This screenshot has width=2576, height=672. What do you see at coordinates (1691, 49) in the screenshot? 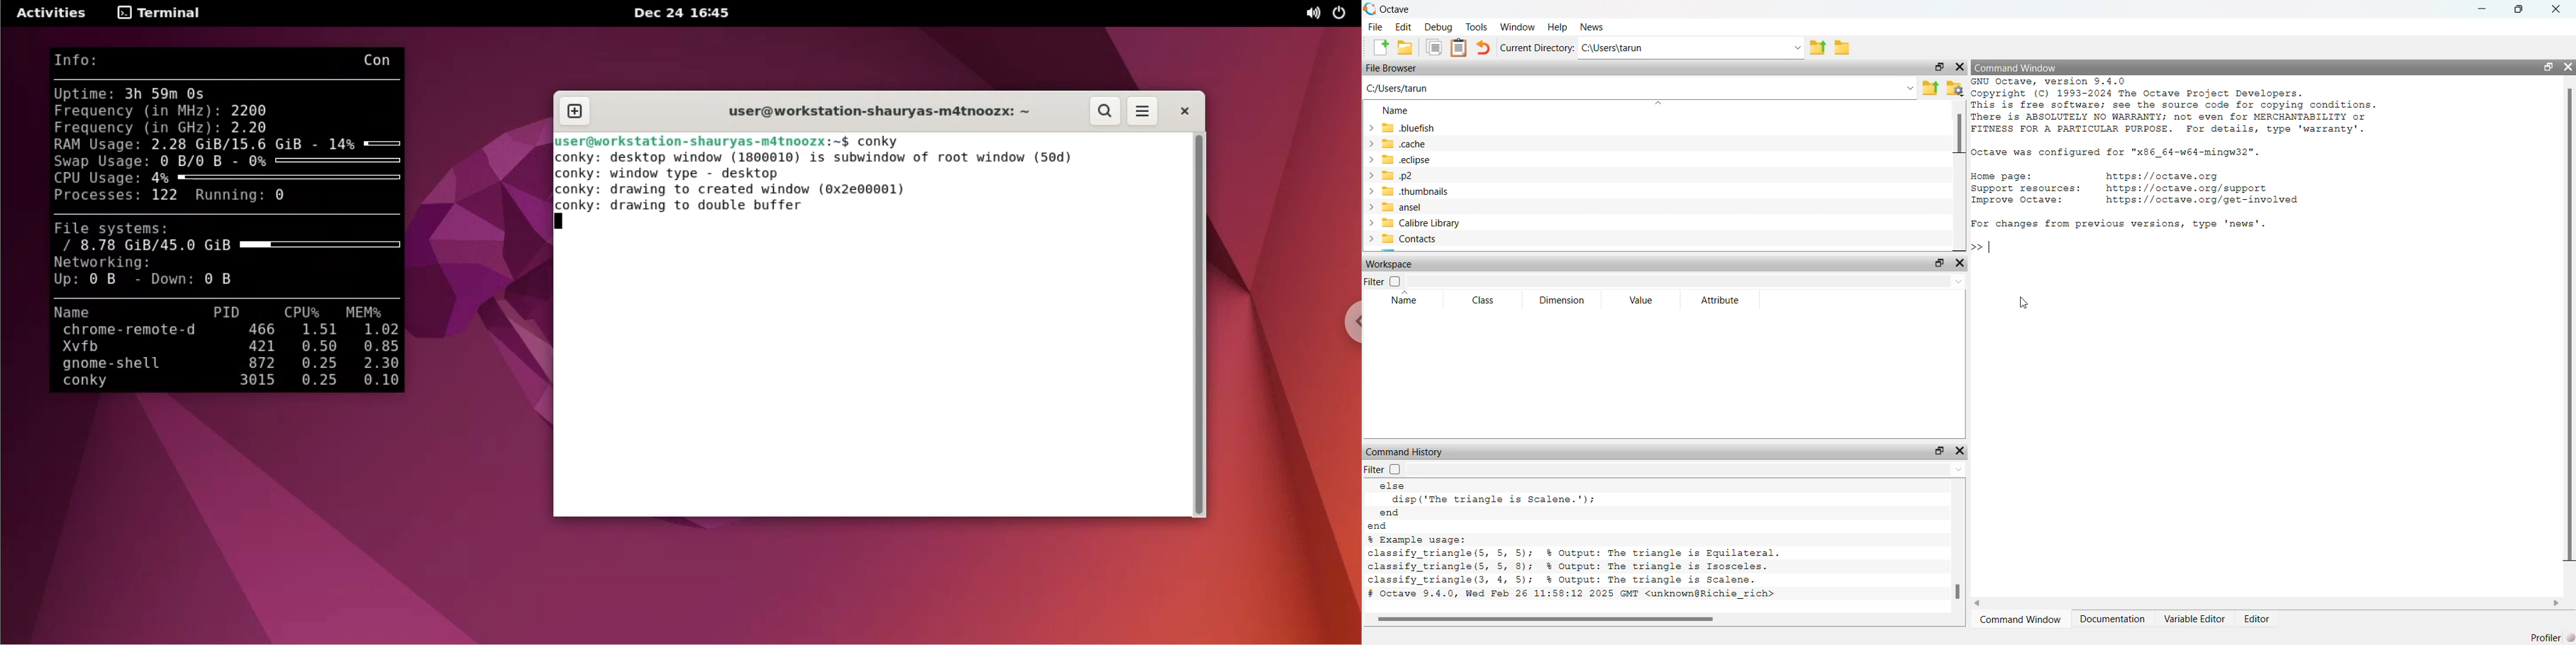
I see `enter directory name` at bounding box center [1691, 49].